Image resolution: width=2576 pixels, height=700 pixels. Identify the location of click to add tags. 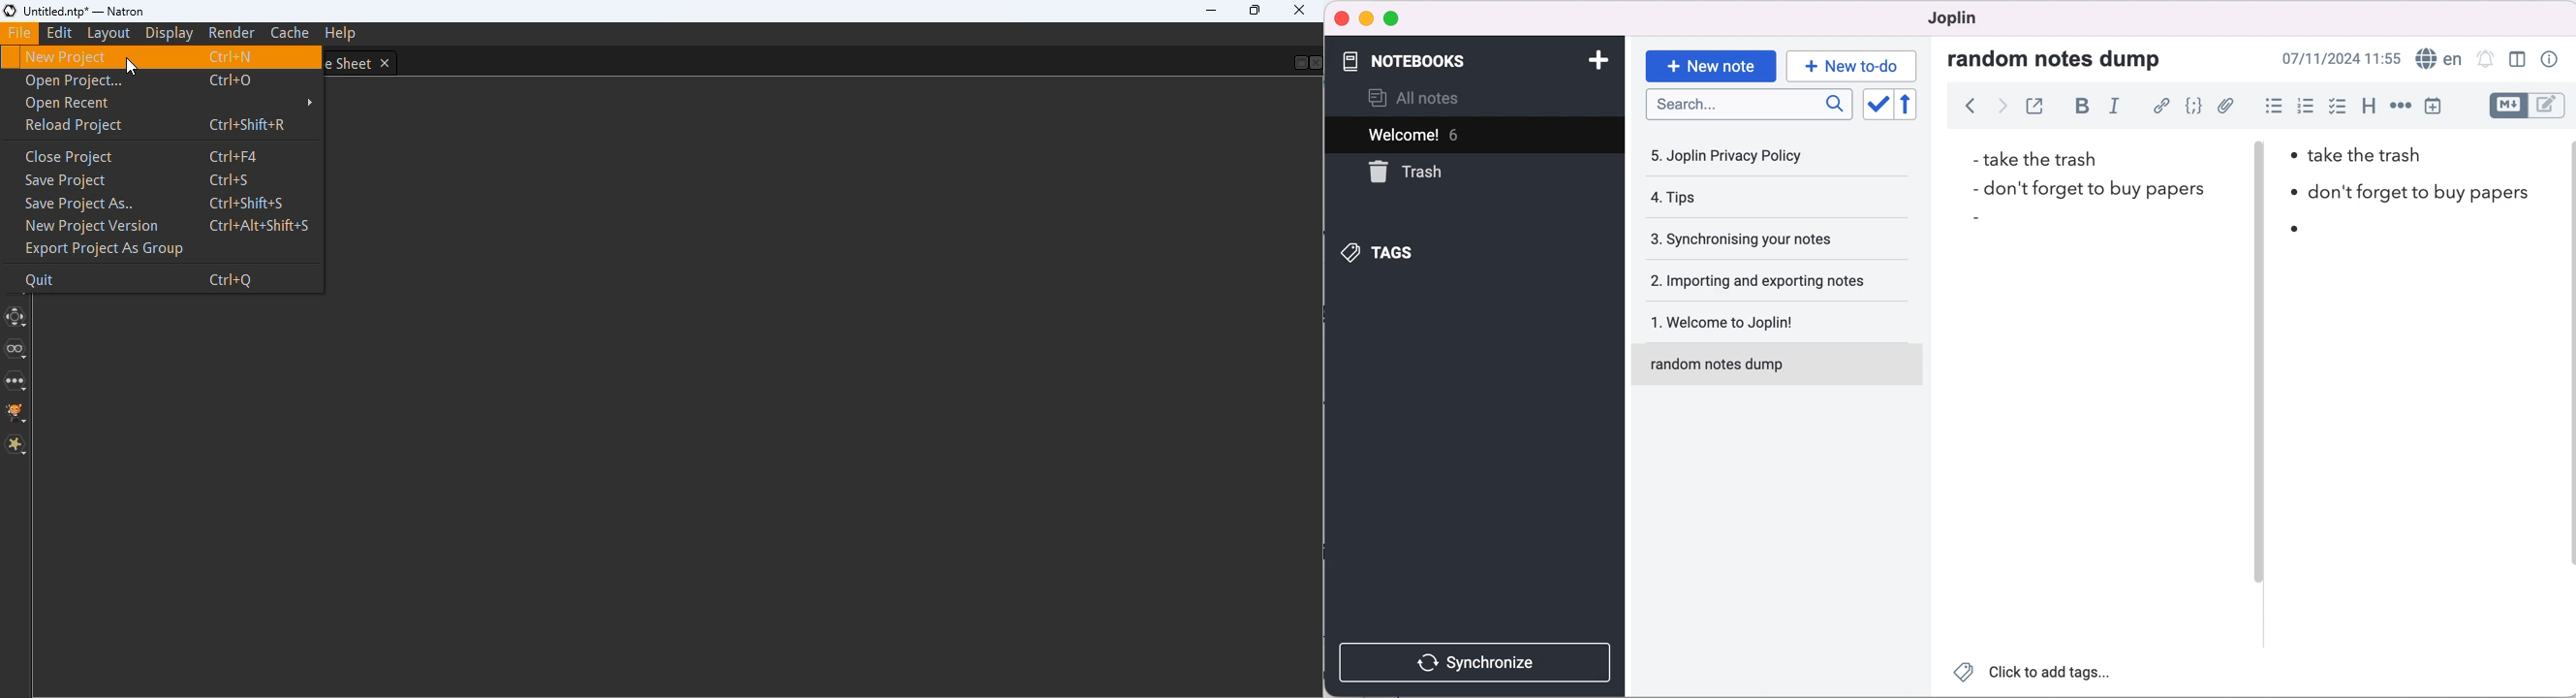
(2038, 675).